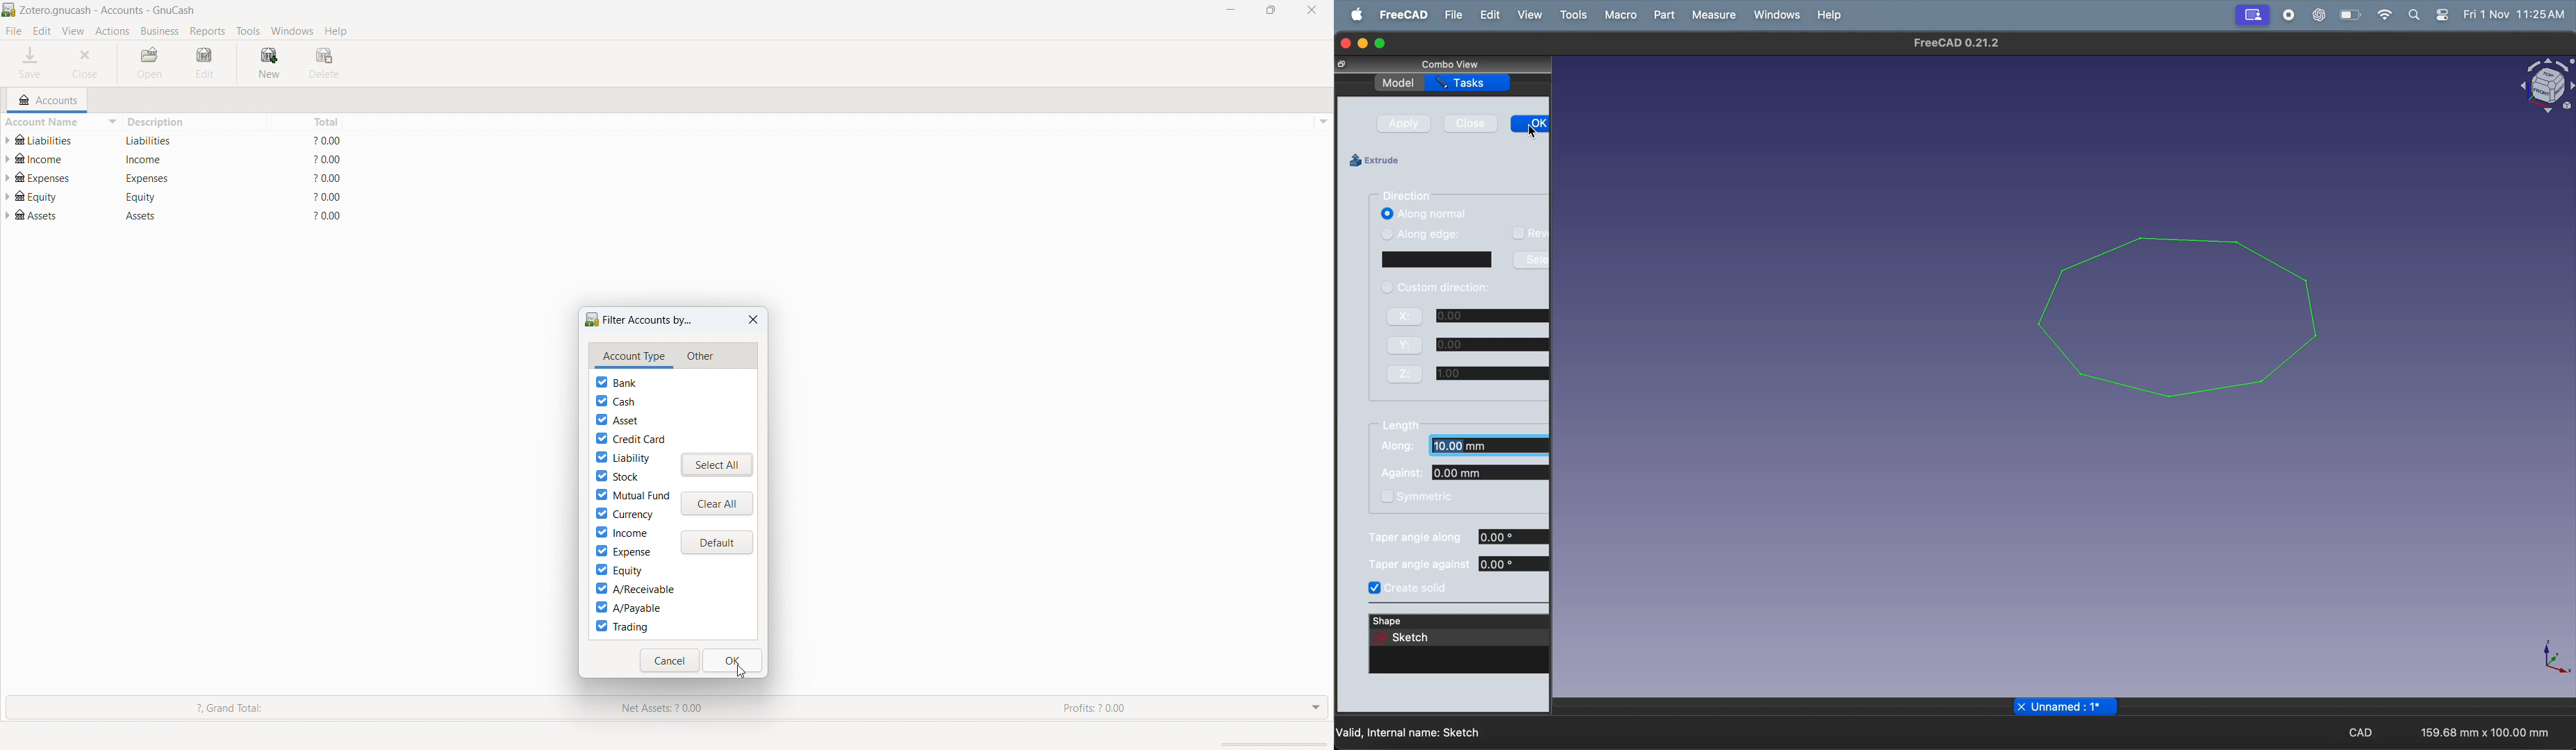 Image resolution: width=2576 pixels, height=756 pixels. I want to click on combo view, so click(1454, 64).